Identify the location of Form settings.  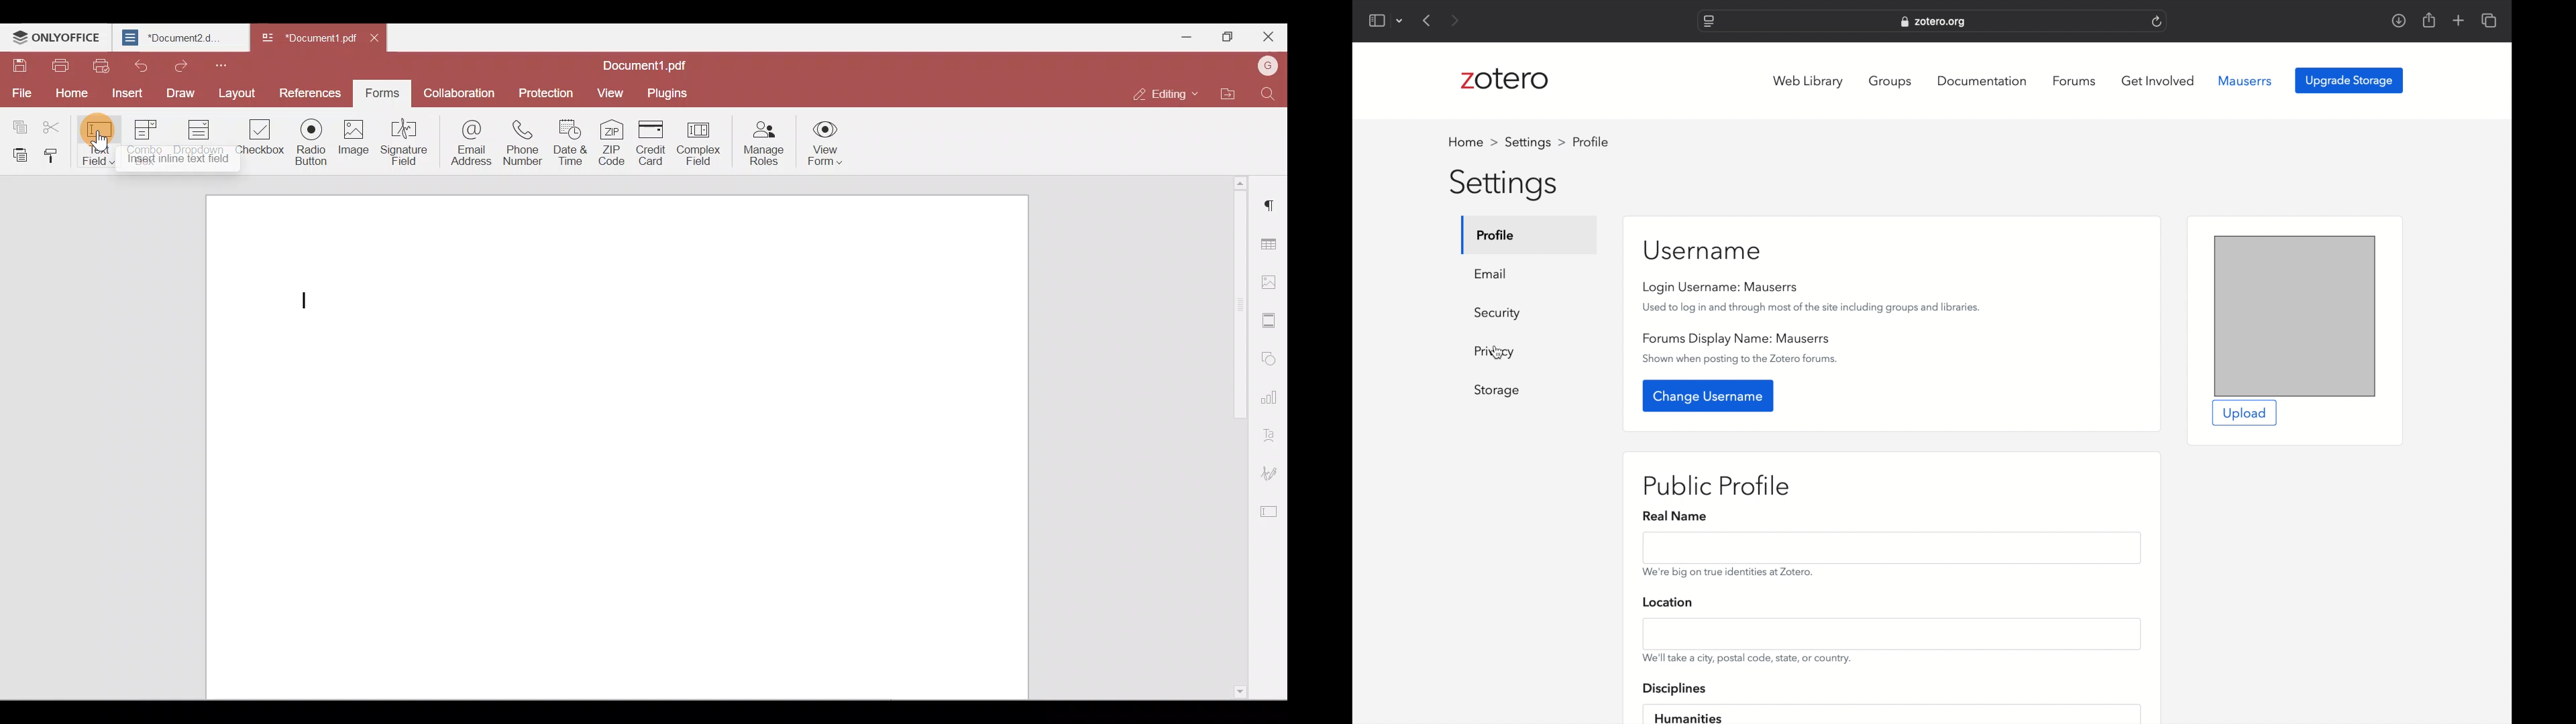
(1271, 510).